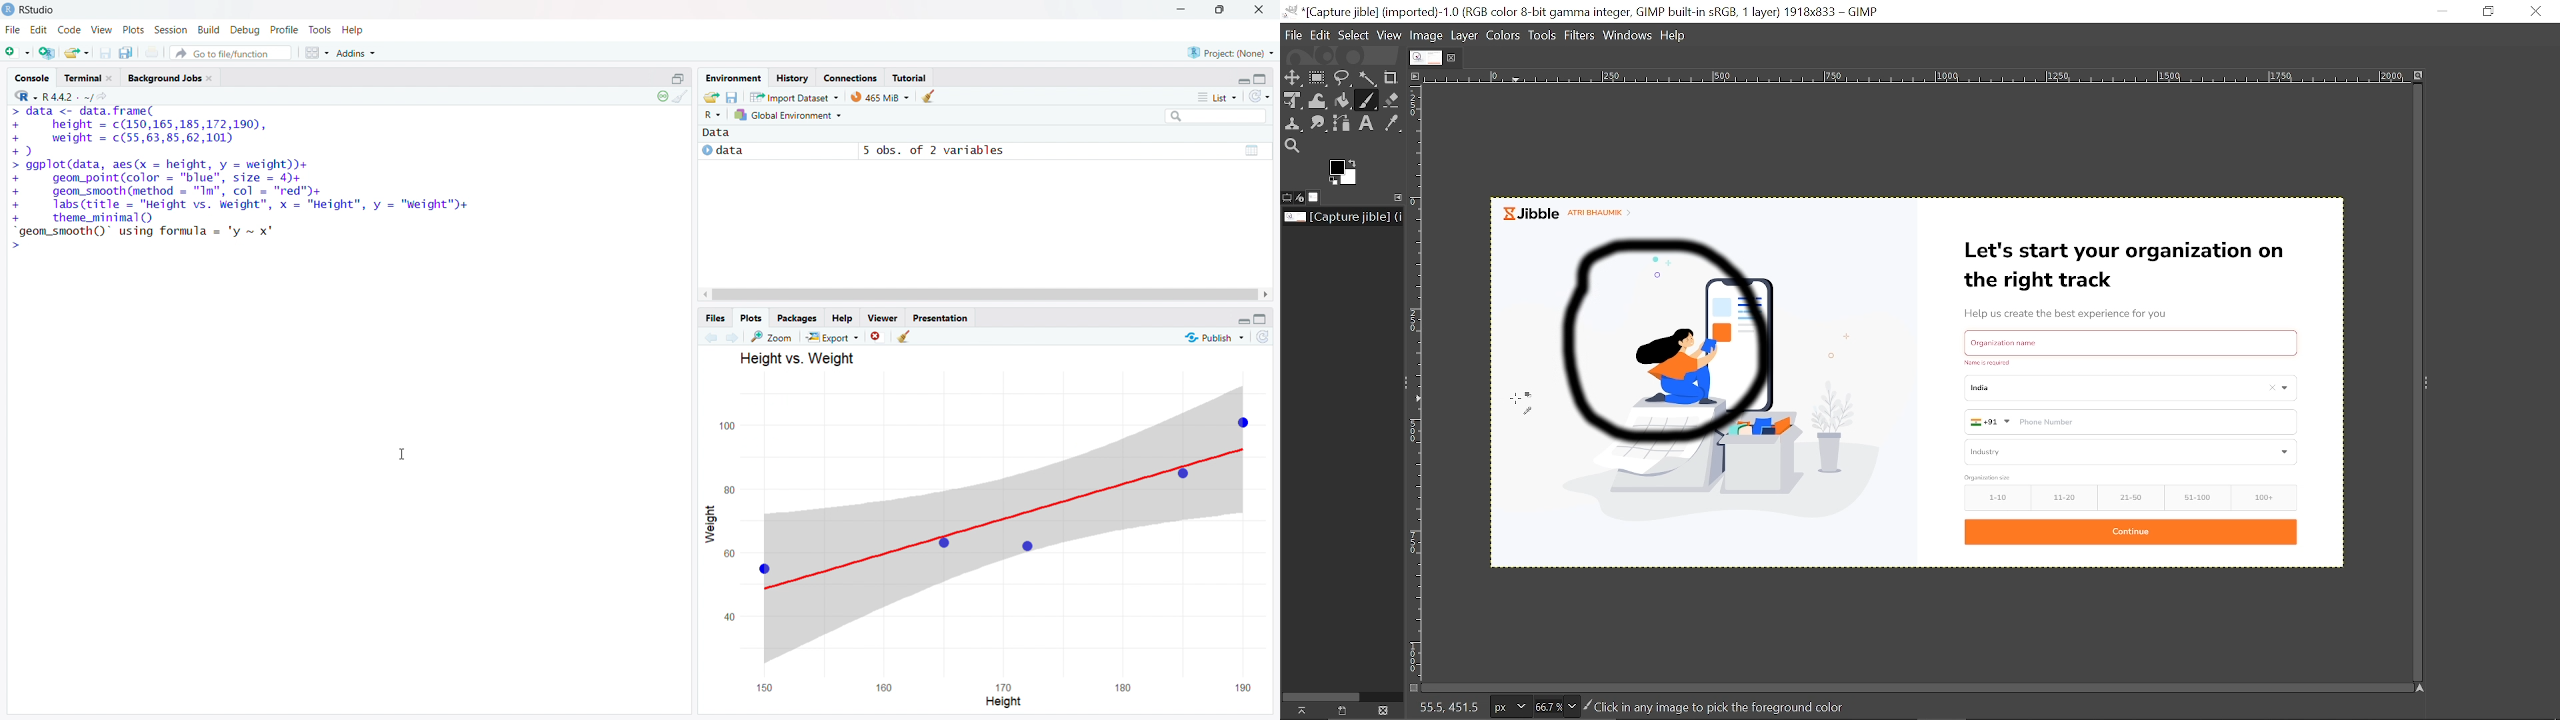  I want to click on refresh the list of objects, so click(1259, 96).